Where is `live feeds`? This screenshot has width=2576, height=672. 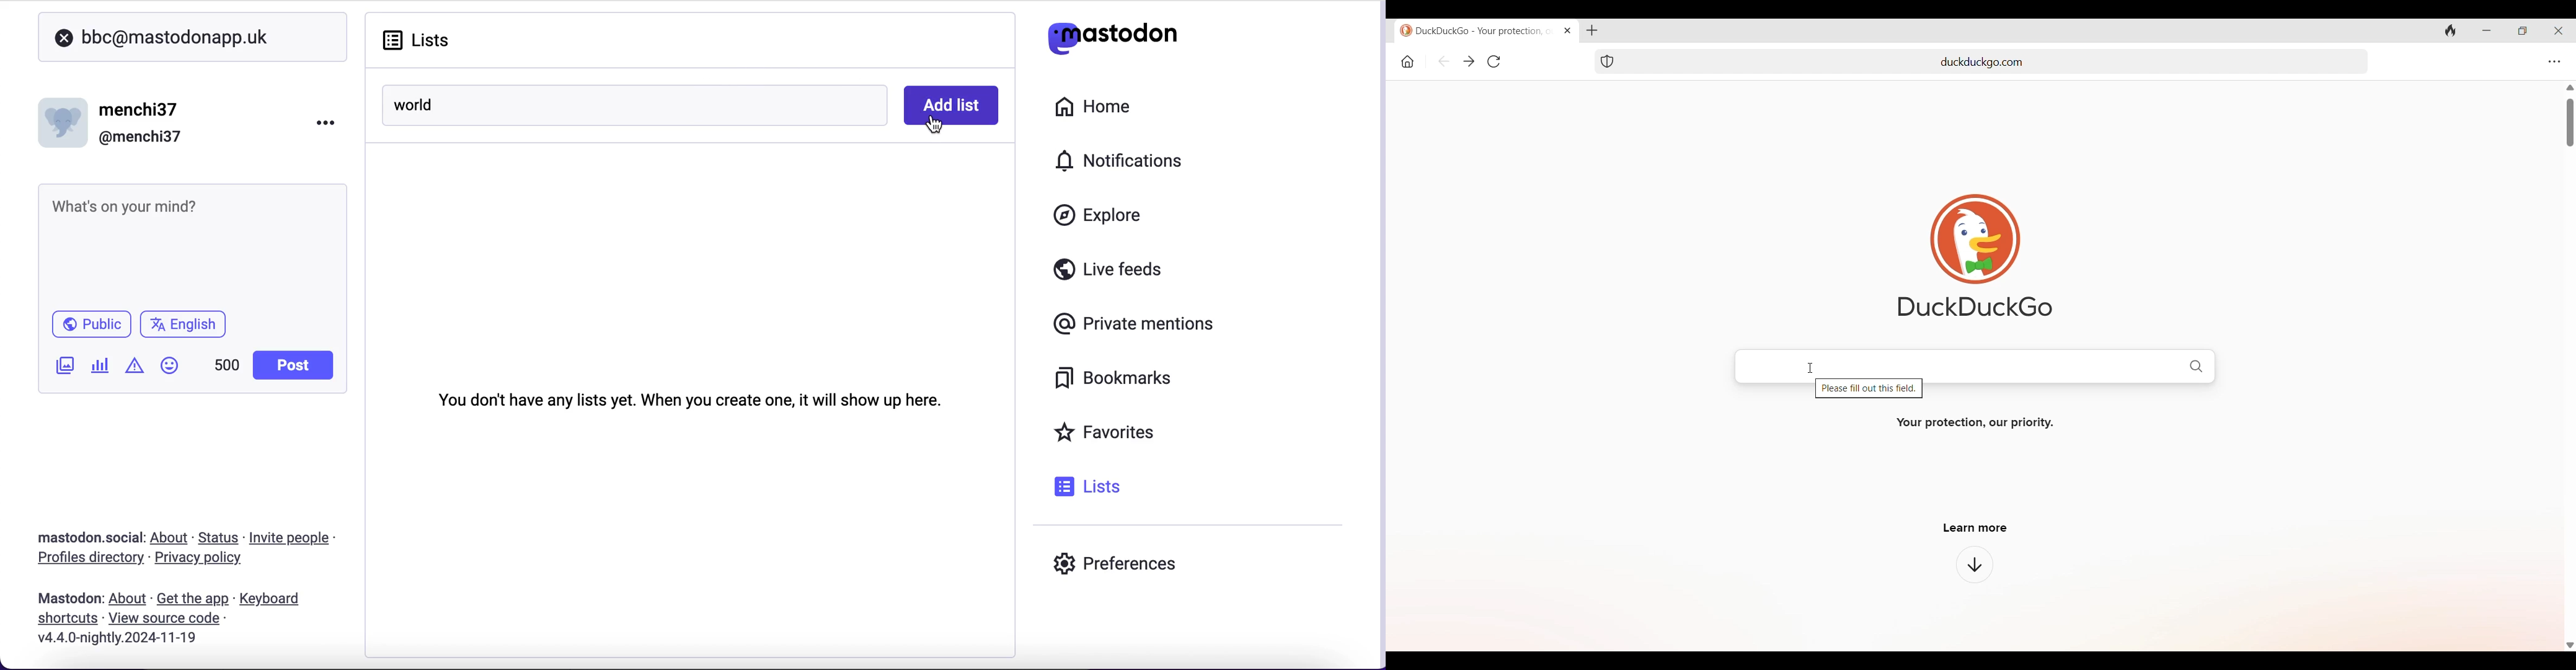 live feeds is located at coordinates (1109, 273).